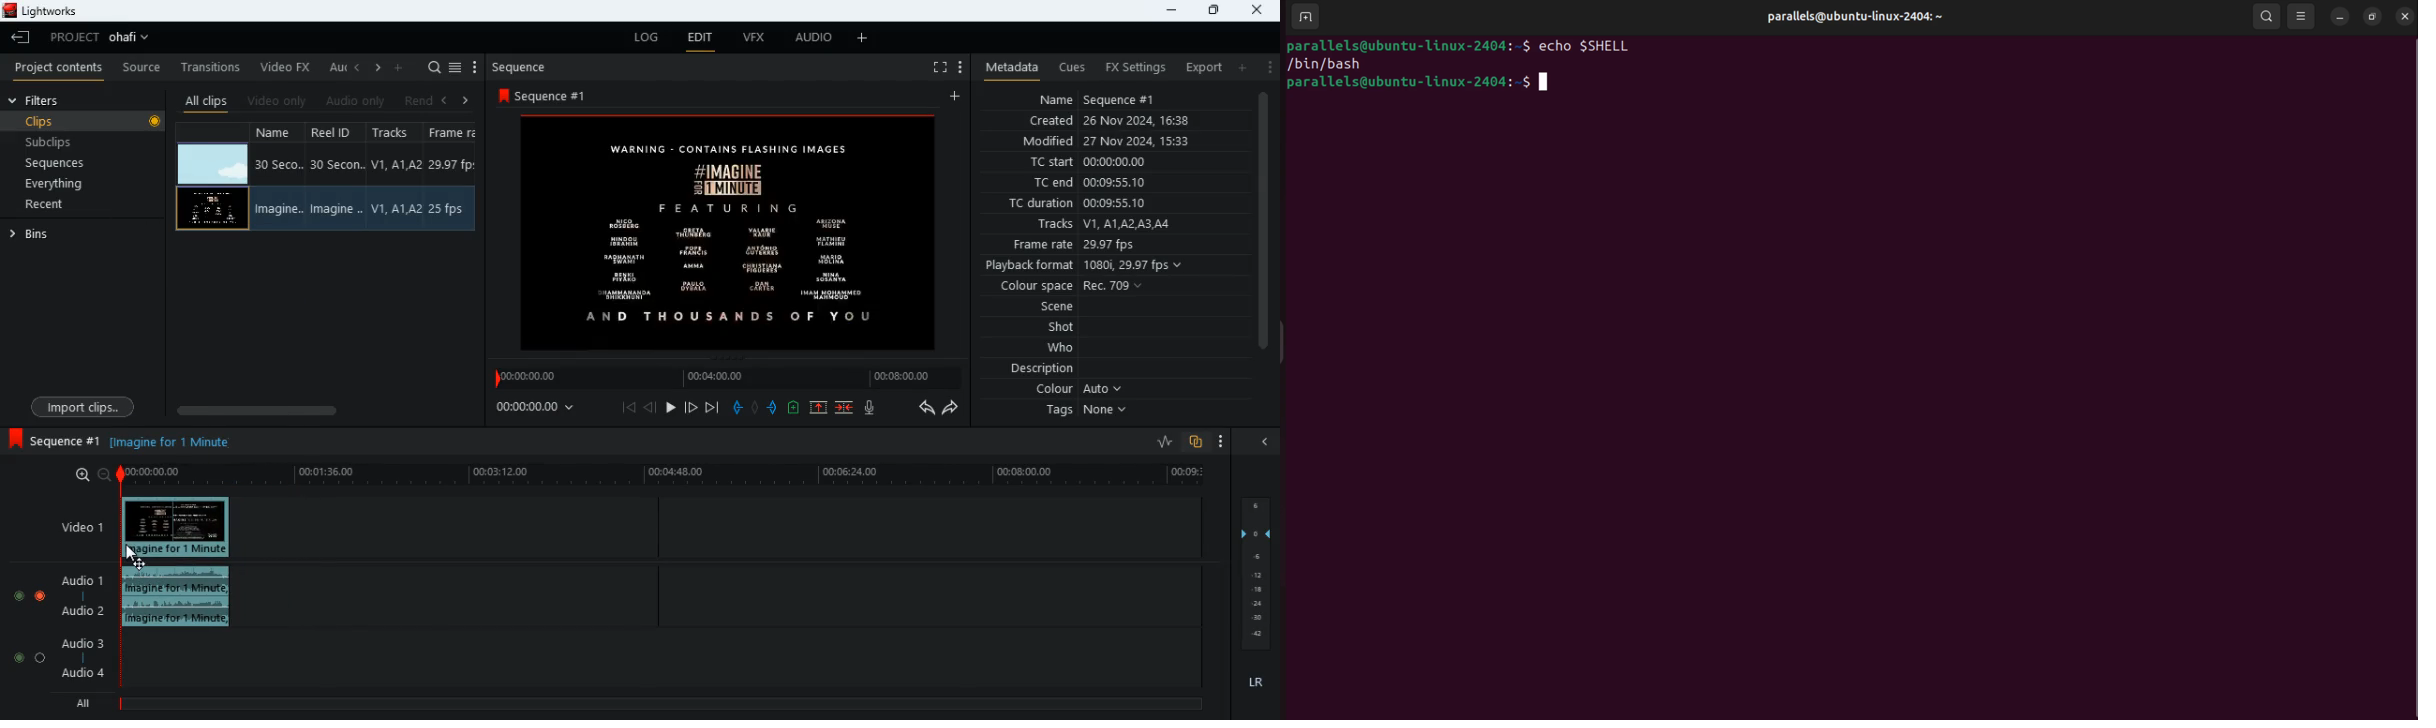 Image resolution: width=2436 pixels, height=728 pixels. Describe the element at coordinates (756, 408) in the screenshot. I see `hold` at that location.